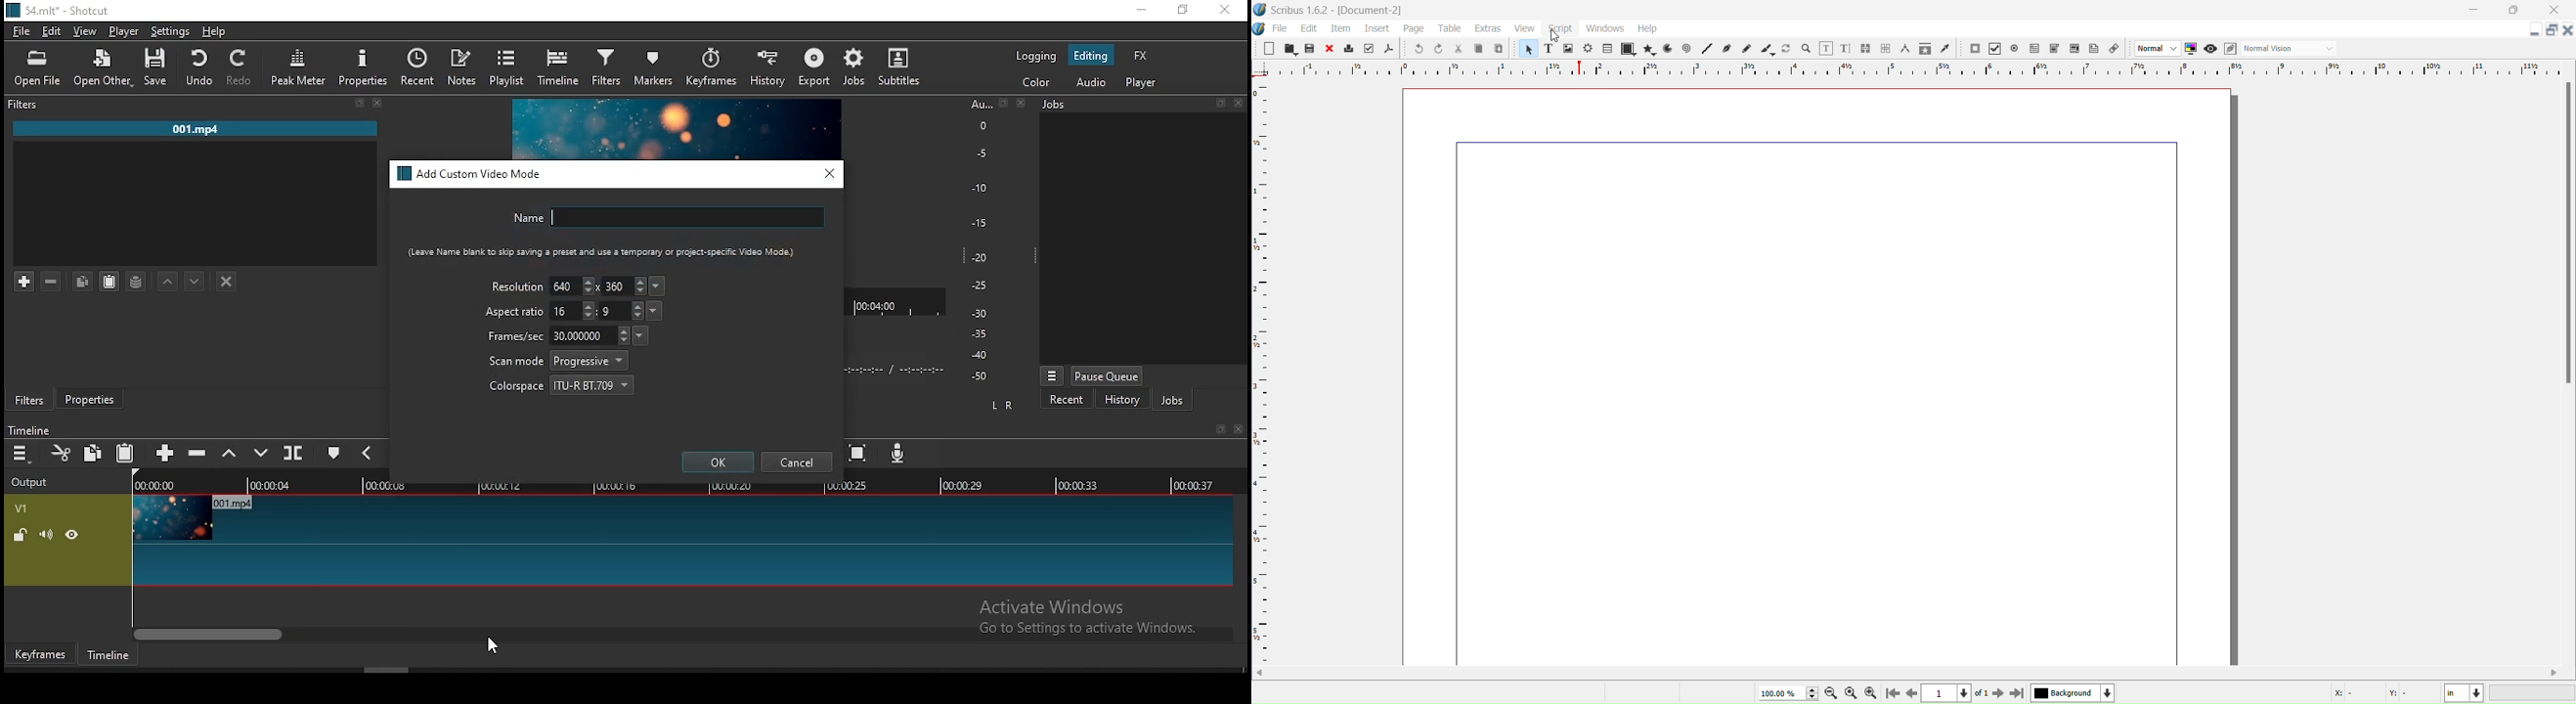  I want to click on scroll bar, so click(683, 633).